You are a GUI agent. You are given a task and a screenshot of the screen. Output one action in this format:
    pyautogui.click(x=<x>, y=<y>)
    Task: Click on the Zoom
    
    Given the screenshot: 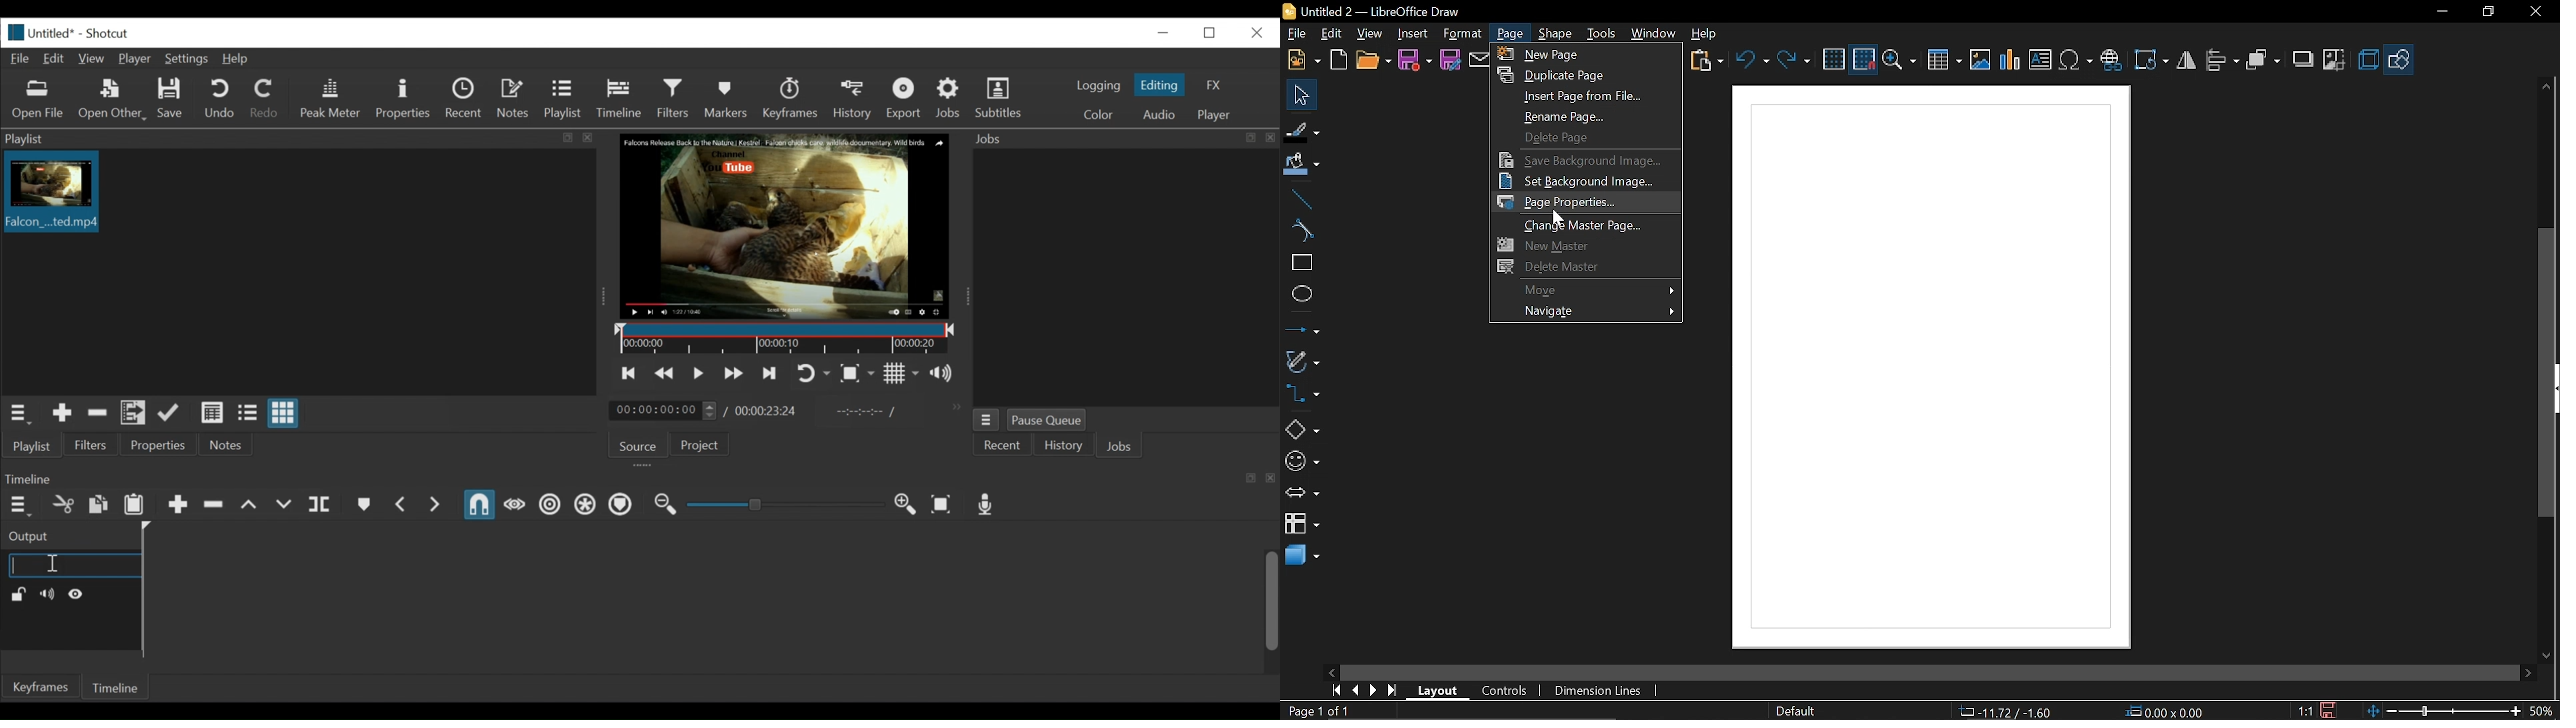 What is the action you would take?
    pyautogui.click(x=1899, y=60)
    